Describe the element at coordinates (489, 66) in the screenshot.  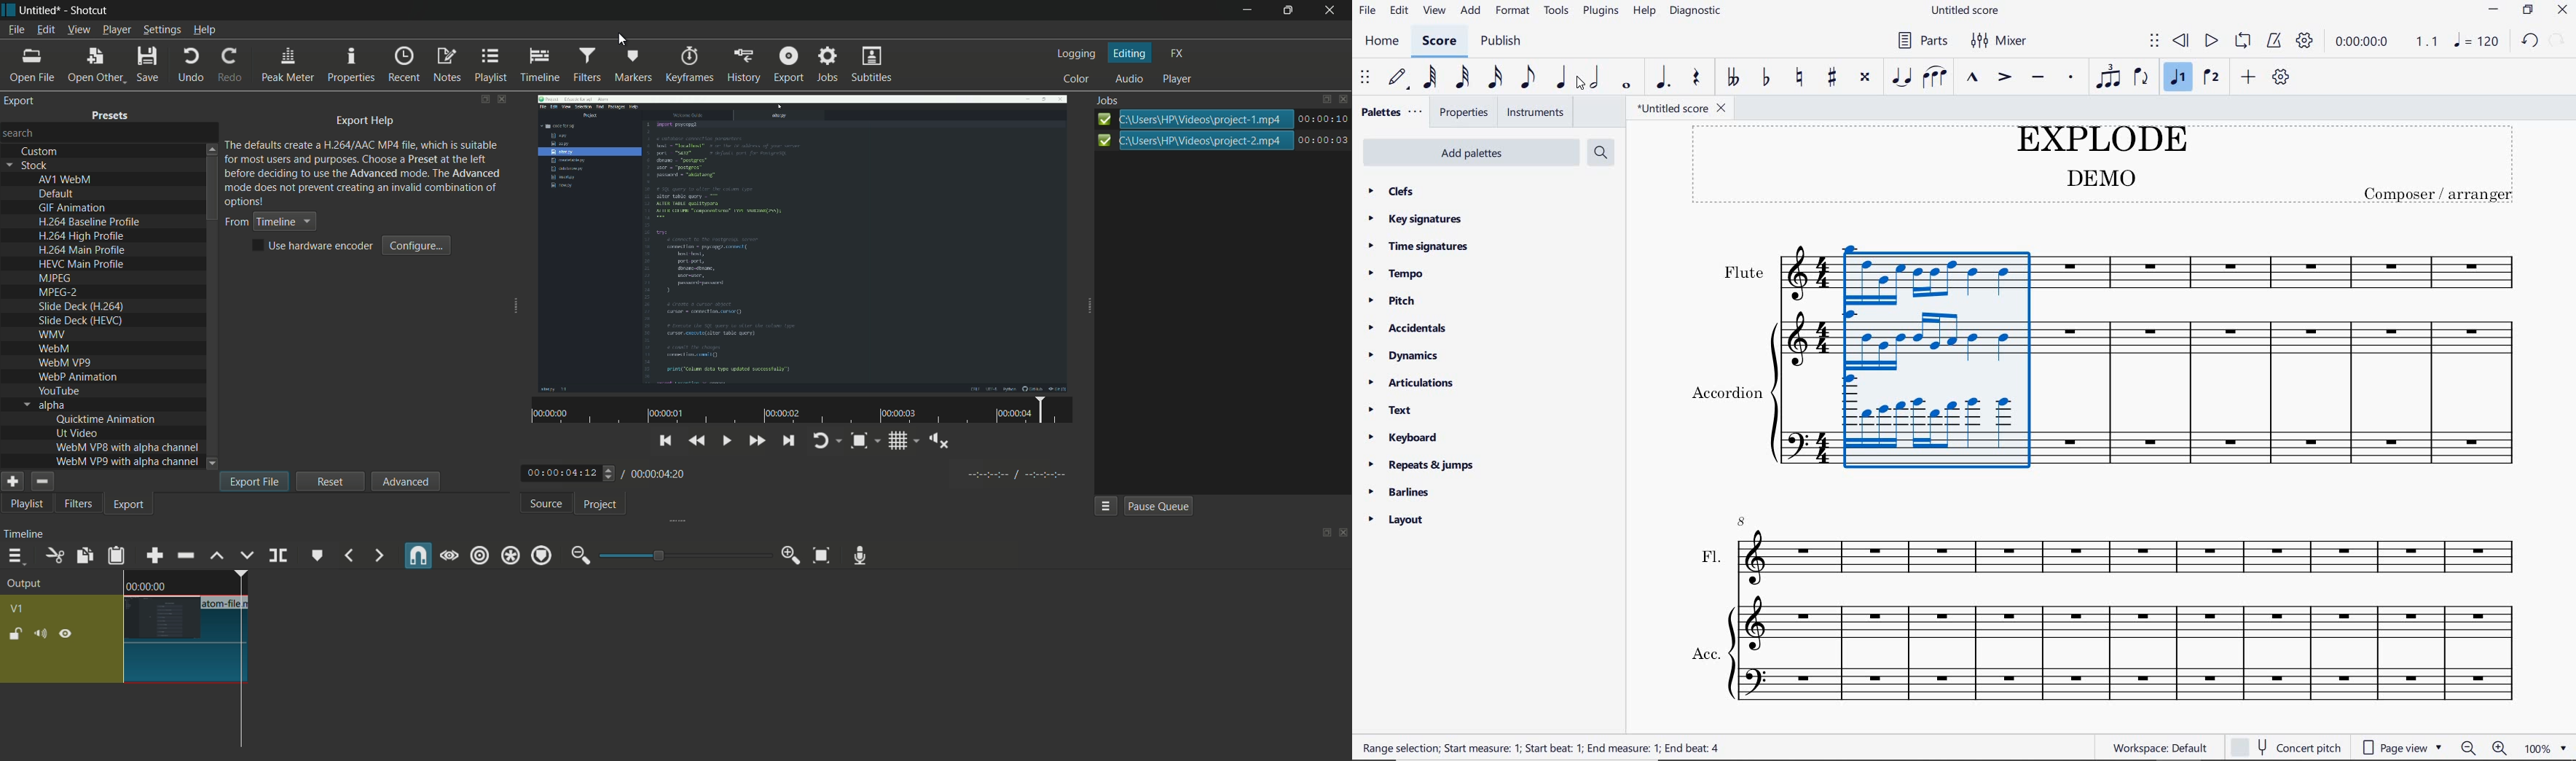
I see `playlist` at that location.